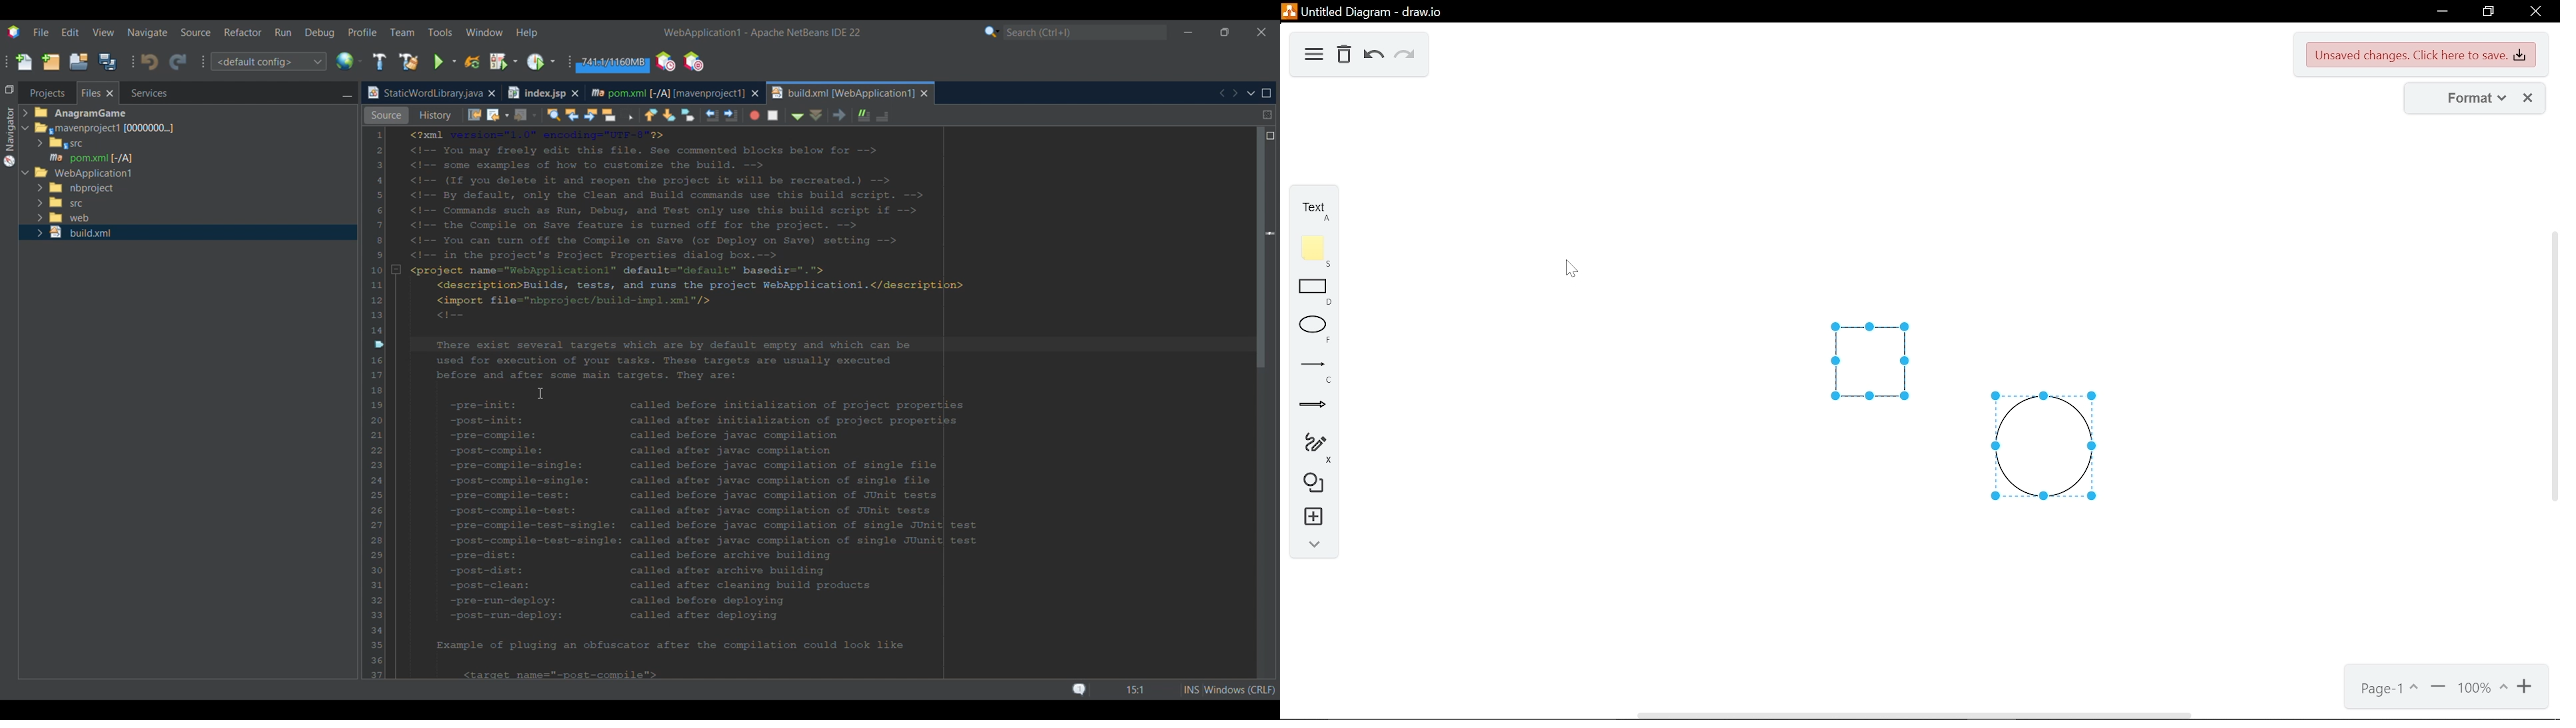 Image resolution: width=2576 pixels, height=728 pixels. What do you see at coordinates (2536, 11) in the screenshot?
I see `close` at bounding box center [2536, 11].